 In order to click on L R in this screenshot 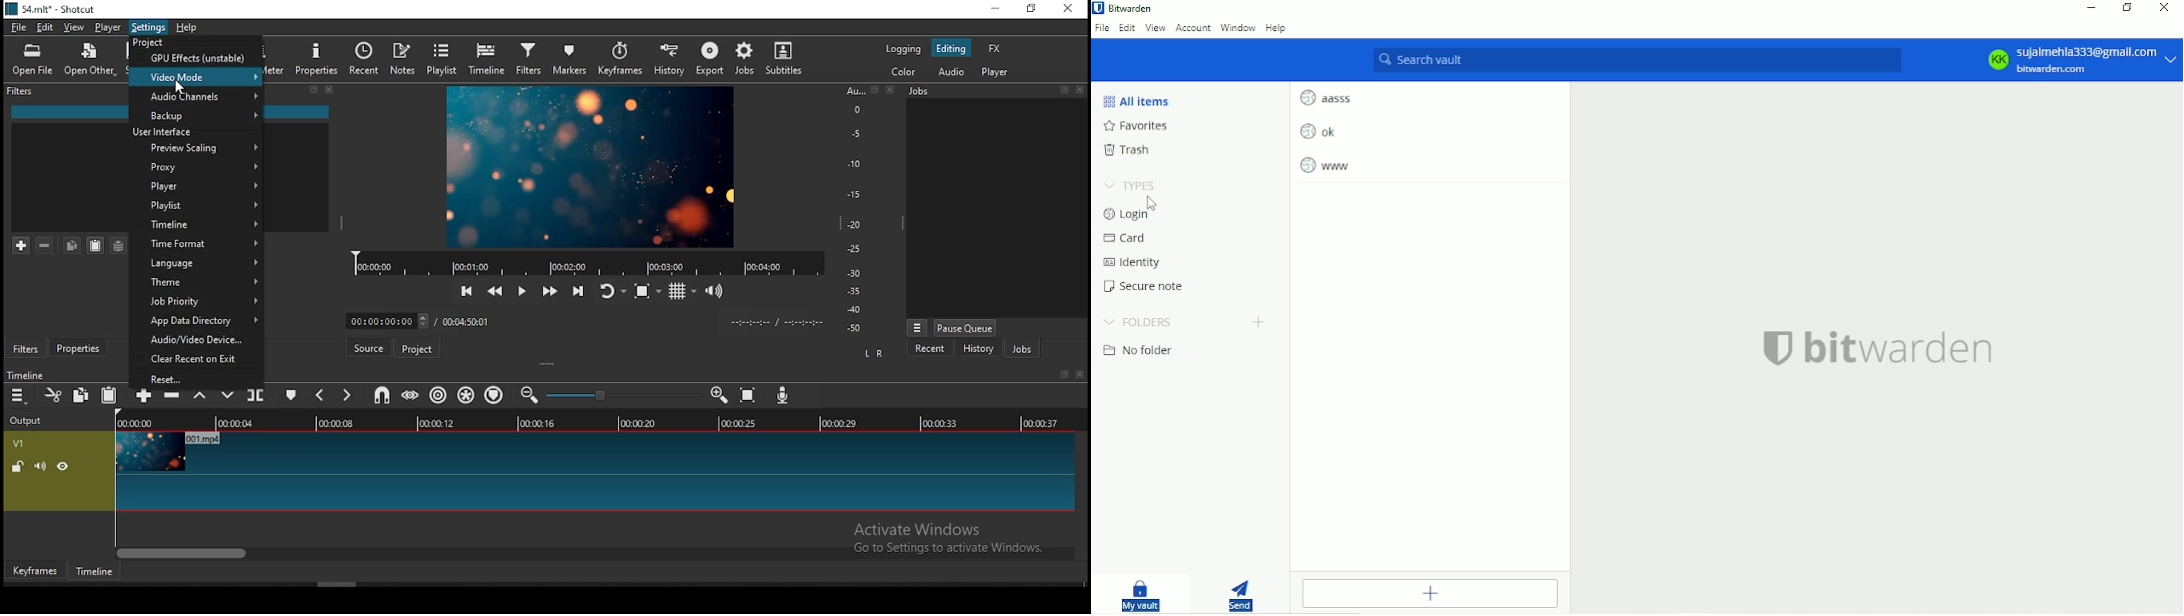, I will do `click(876, 354)`.